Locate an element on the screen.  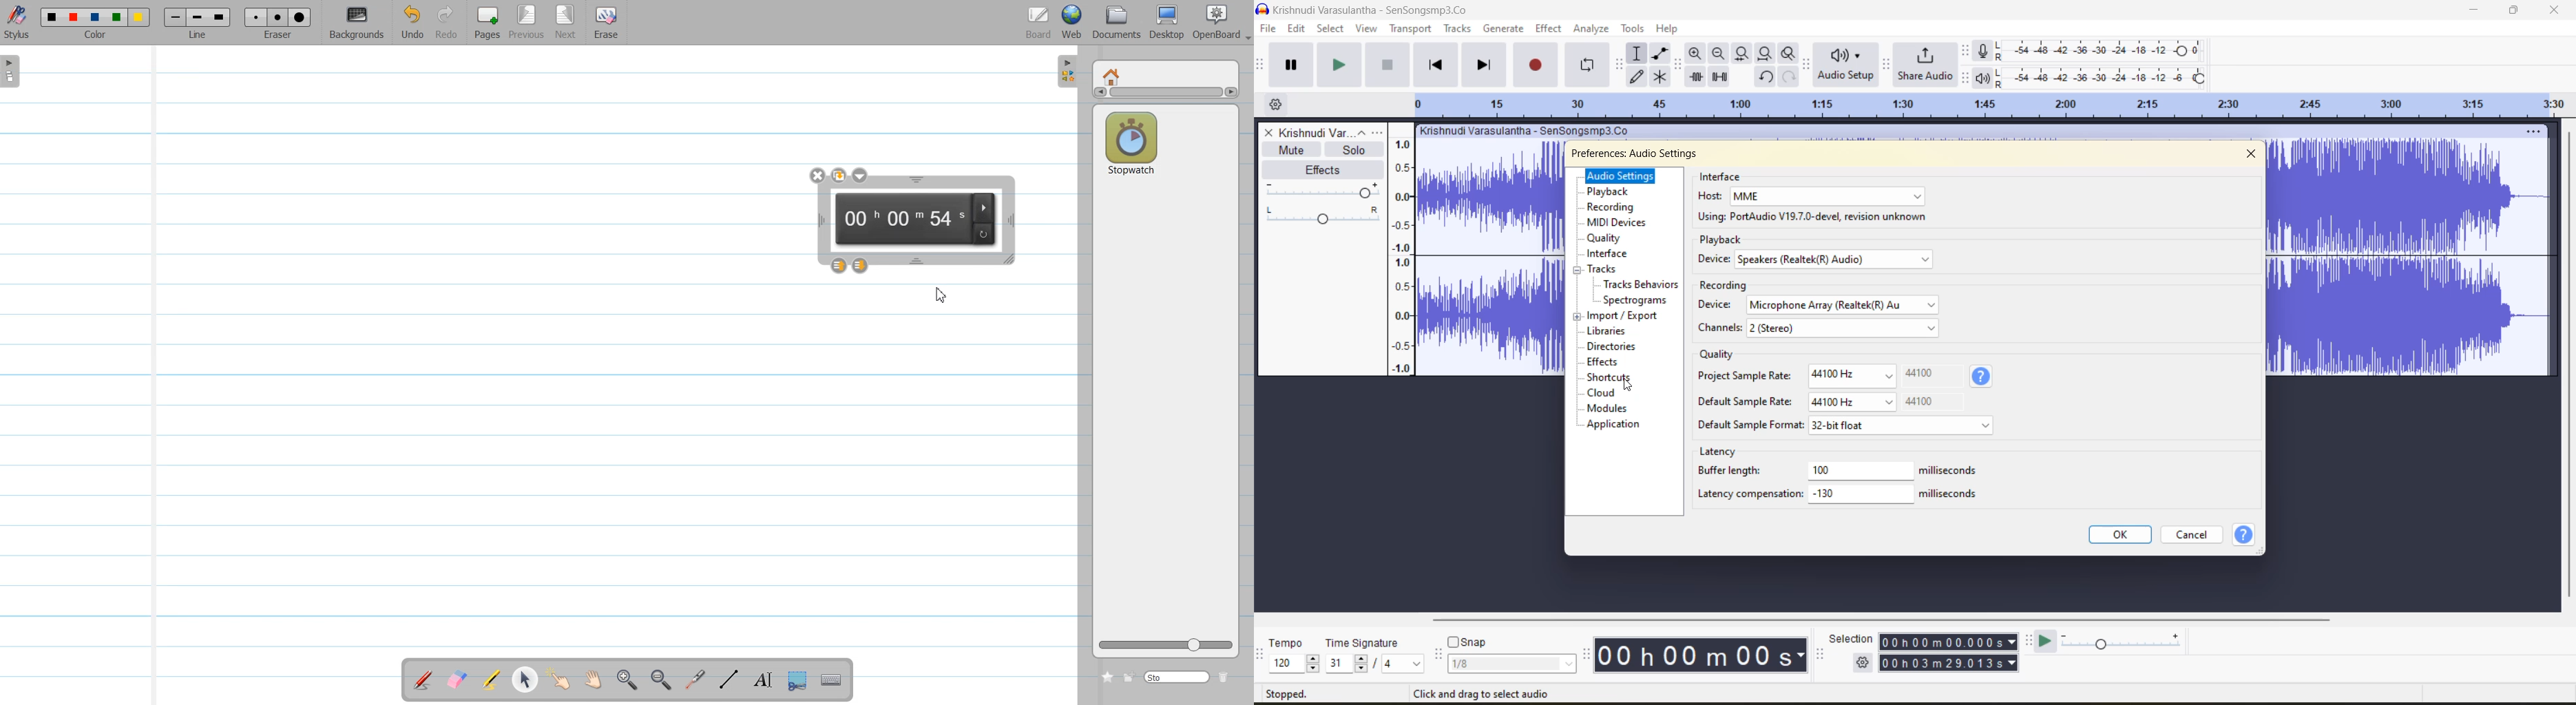
select is located at coordinates (1330, 31).